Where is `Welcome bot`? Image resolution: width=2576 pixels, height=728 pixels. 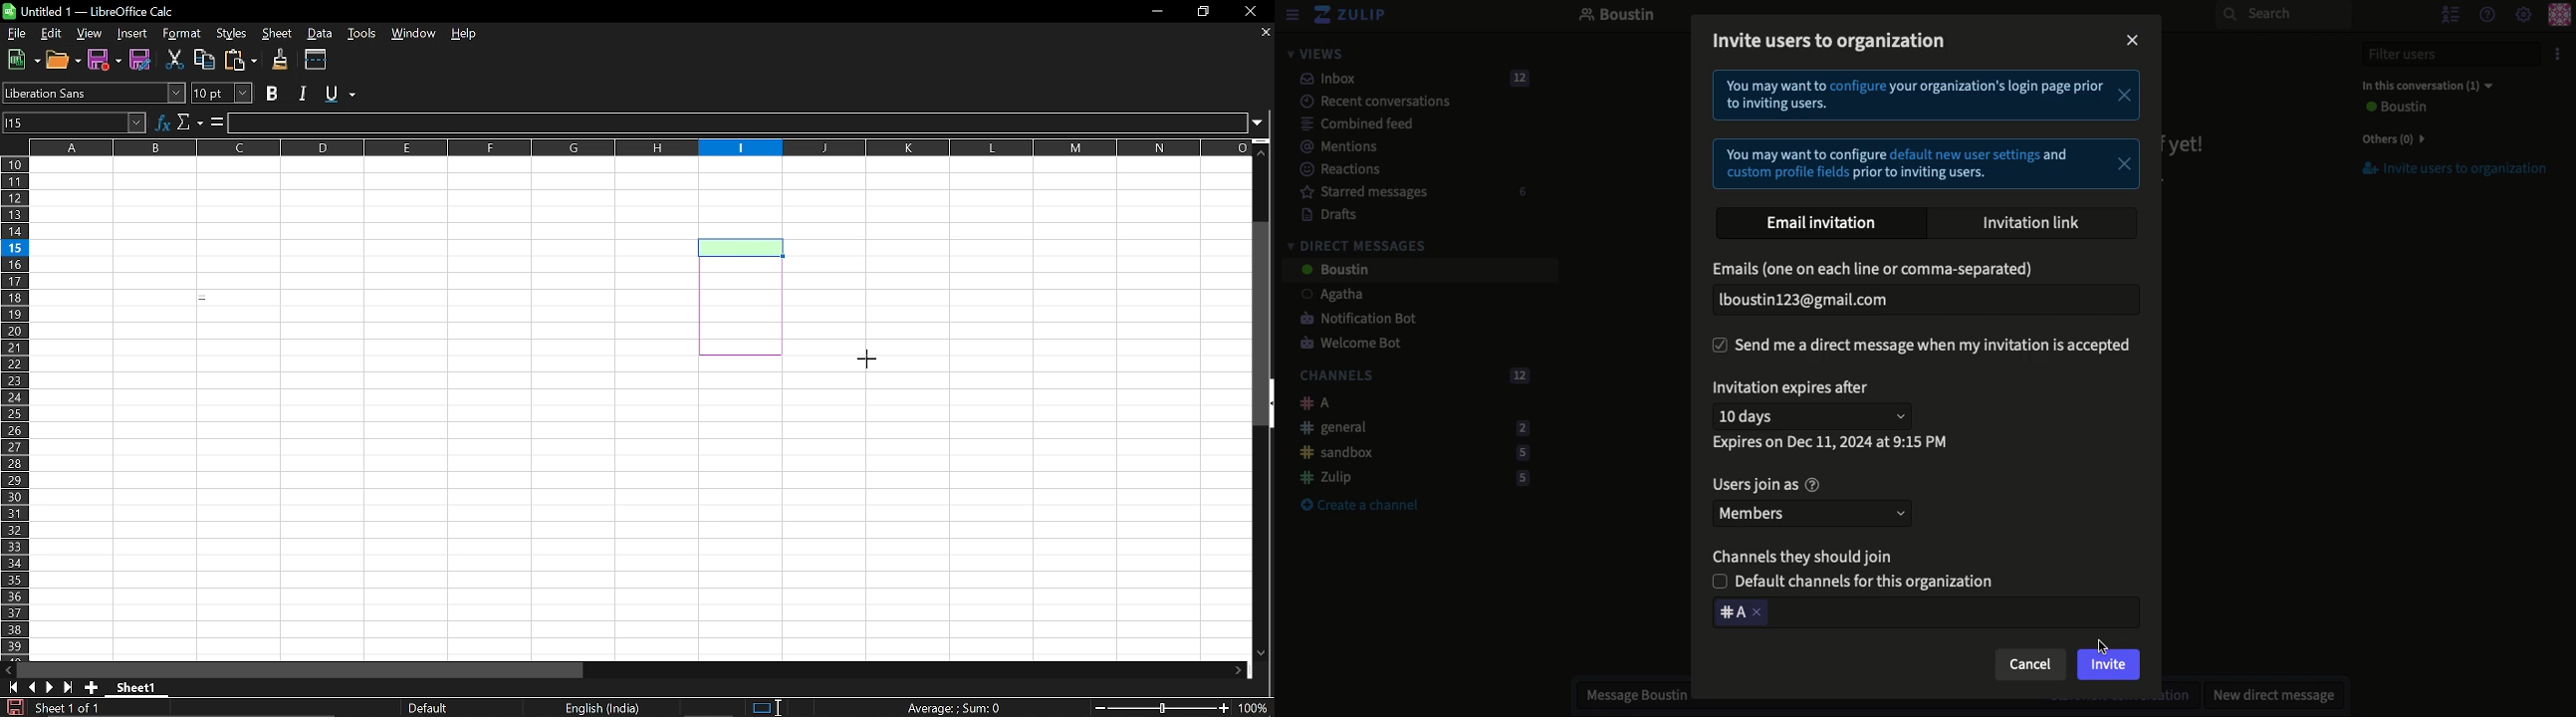 Welcome bot is located at coordinates (1353, 344).